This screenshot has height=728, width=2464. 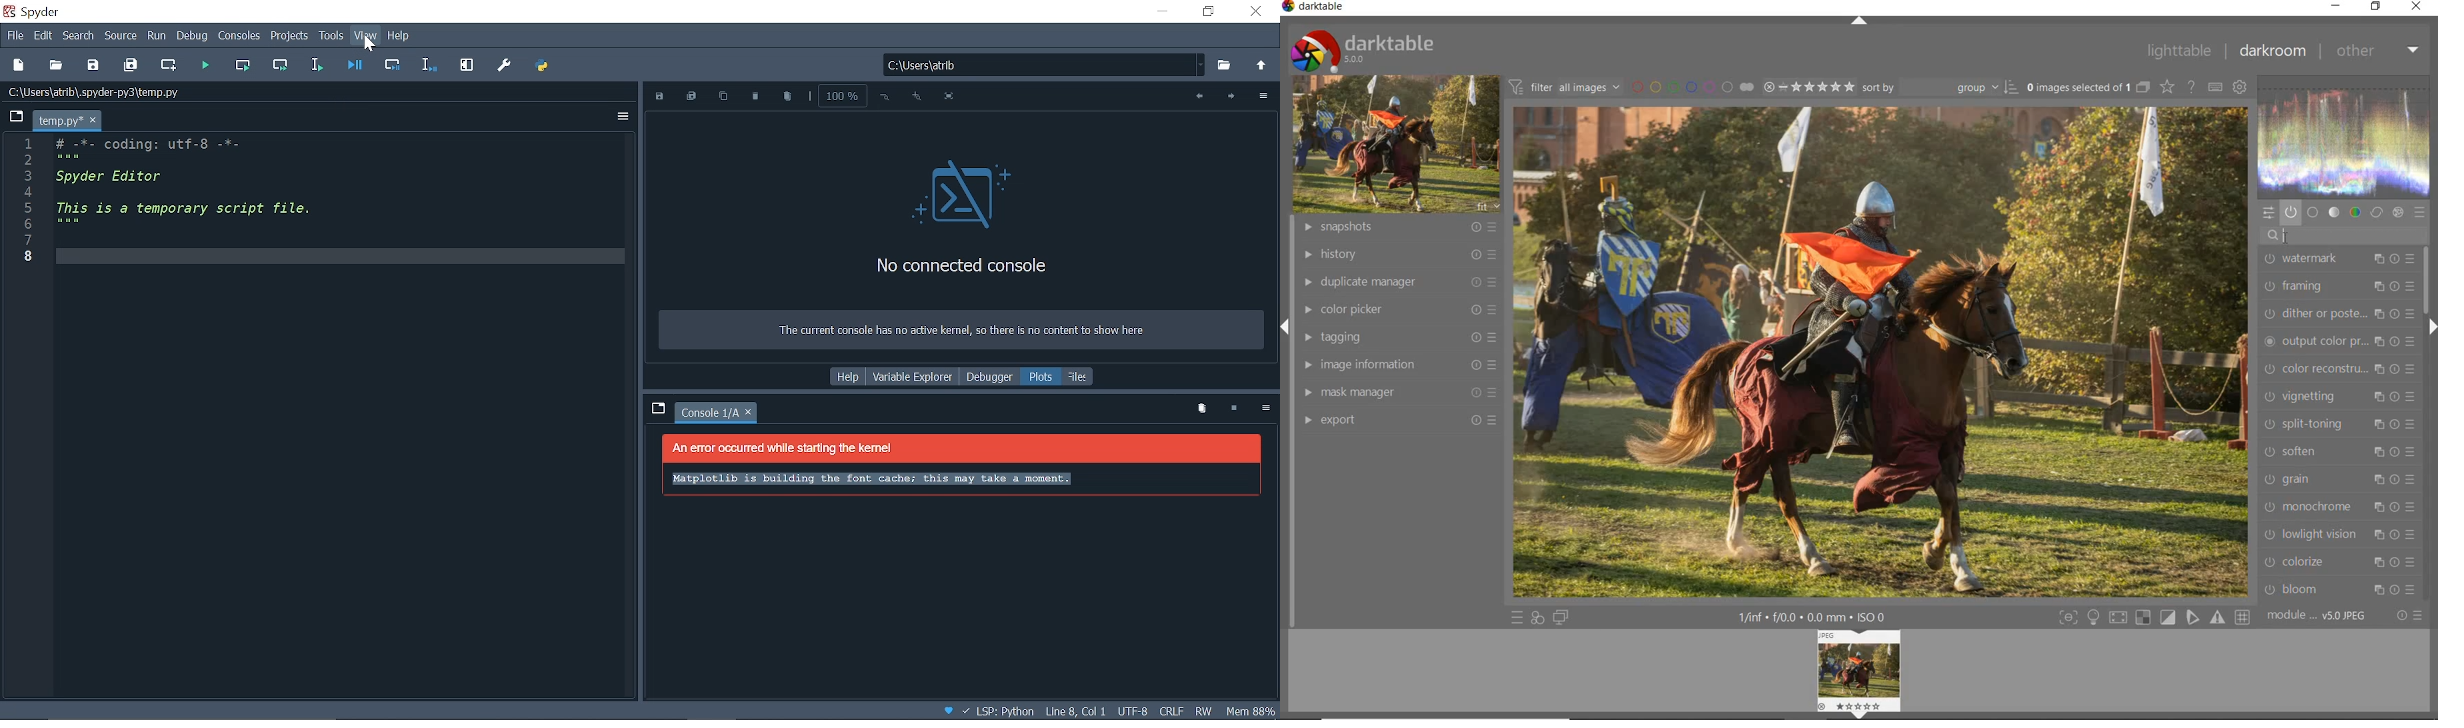 What do you see at coordinates (2337, 314) in the screenshot?
I see `dither or paste` at bounding box center [2337, 314].